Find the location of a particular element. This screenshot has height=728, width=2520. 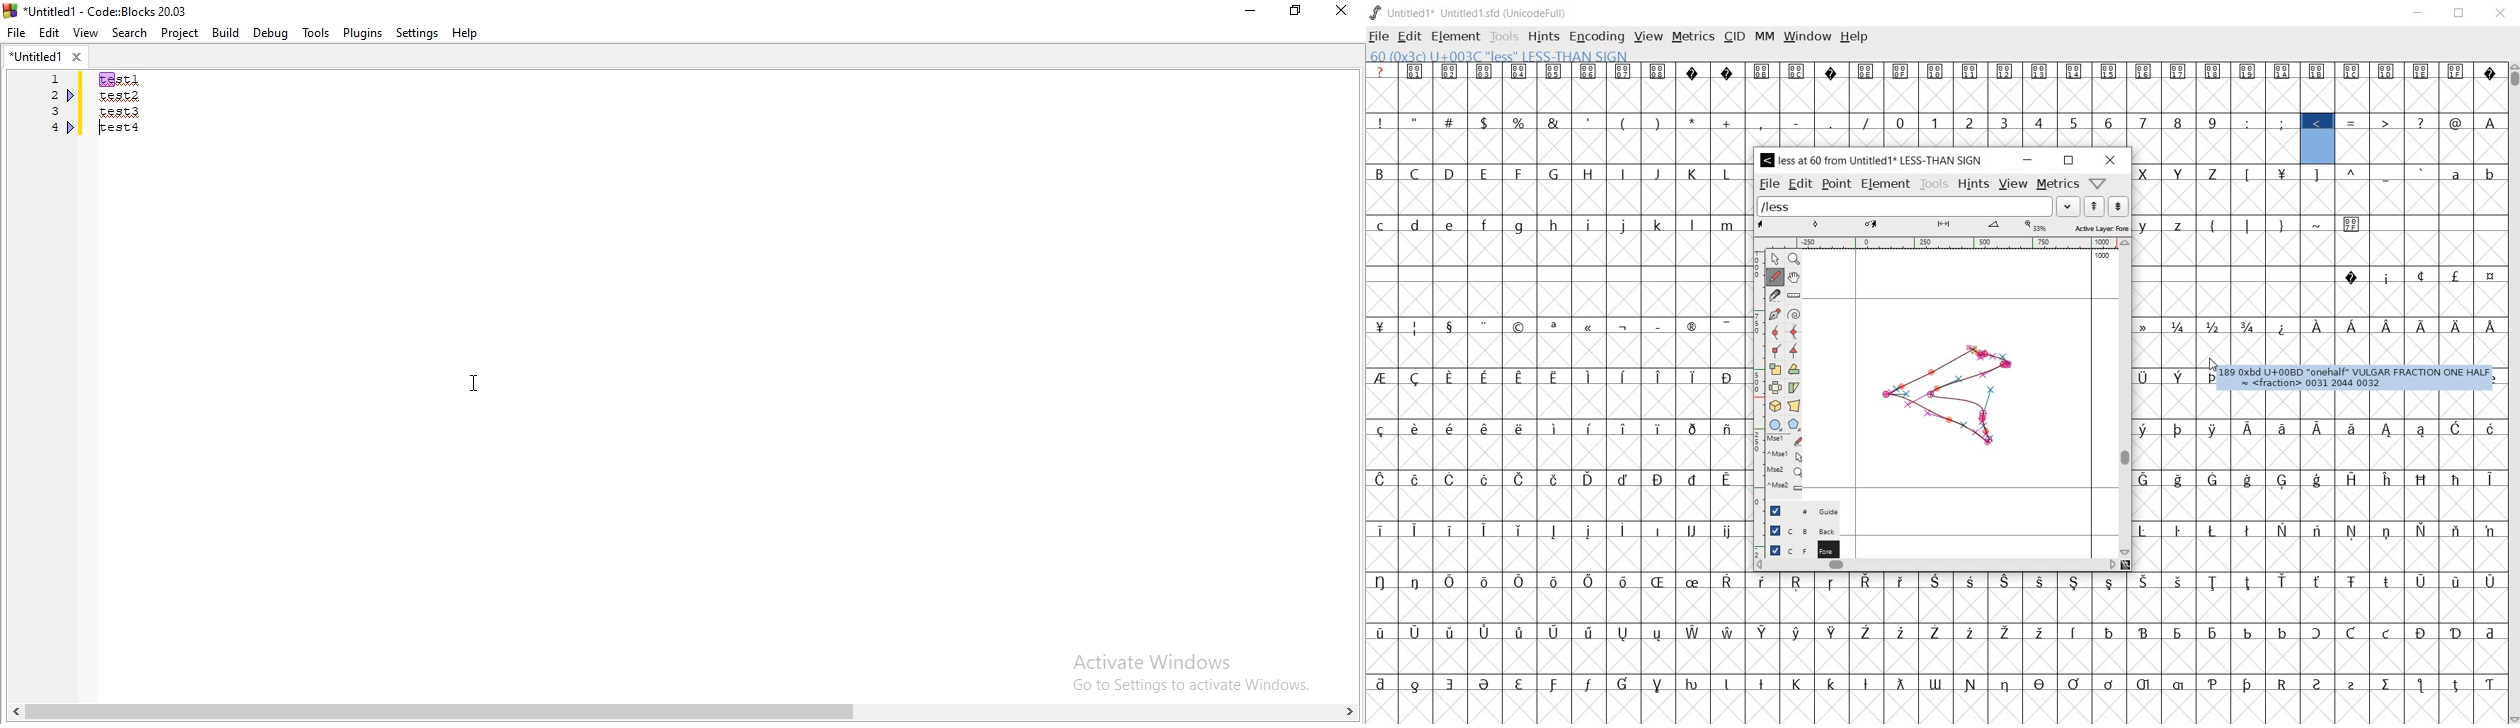

file is located at coordinates (1380, 37).